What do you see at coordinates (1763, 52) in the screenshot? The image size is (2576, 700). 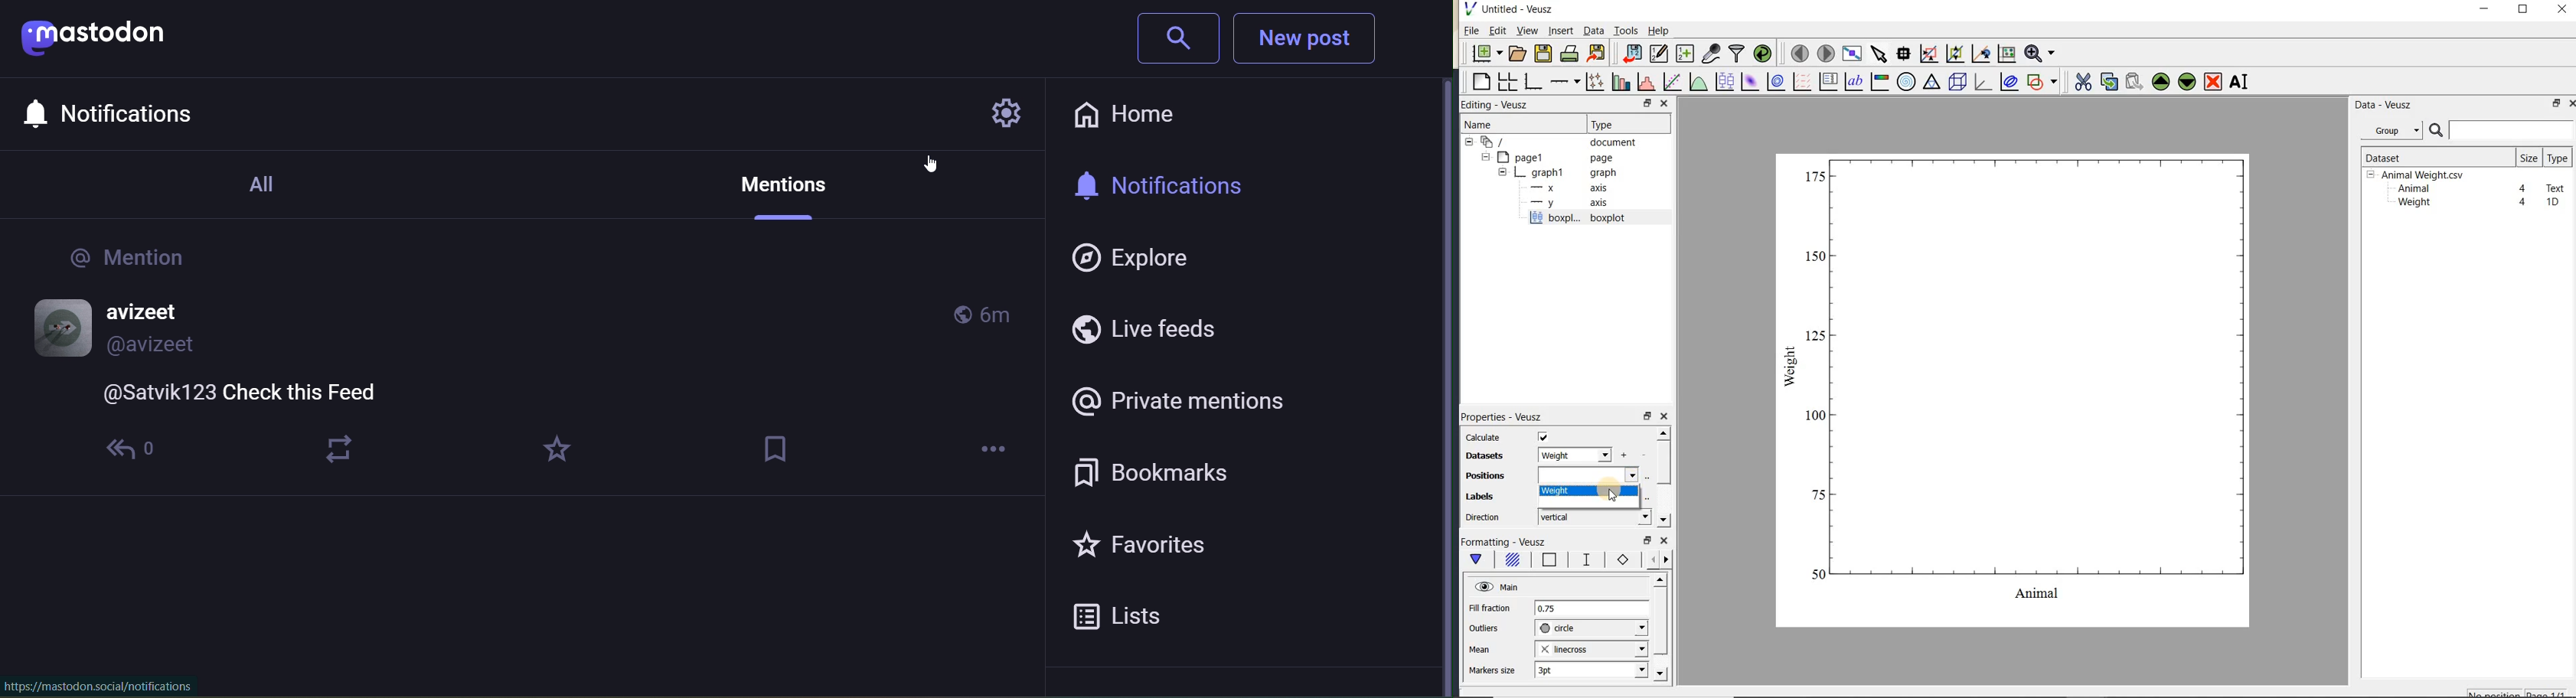 I see `reload linked datasets` at bounding box center [1763, 52].